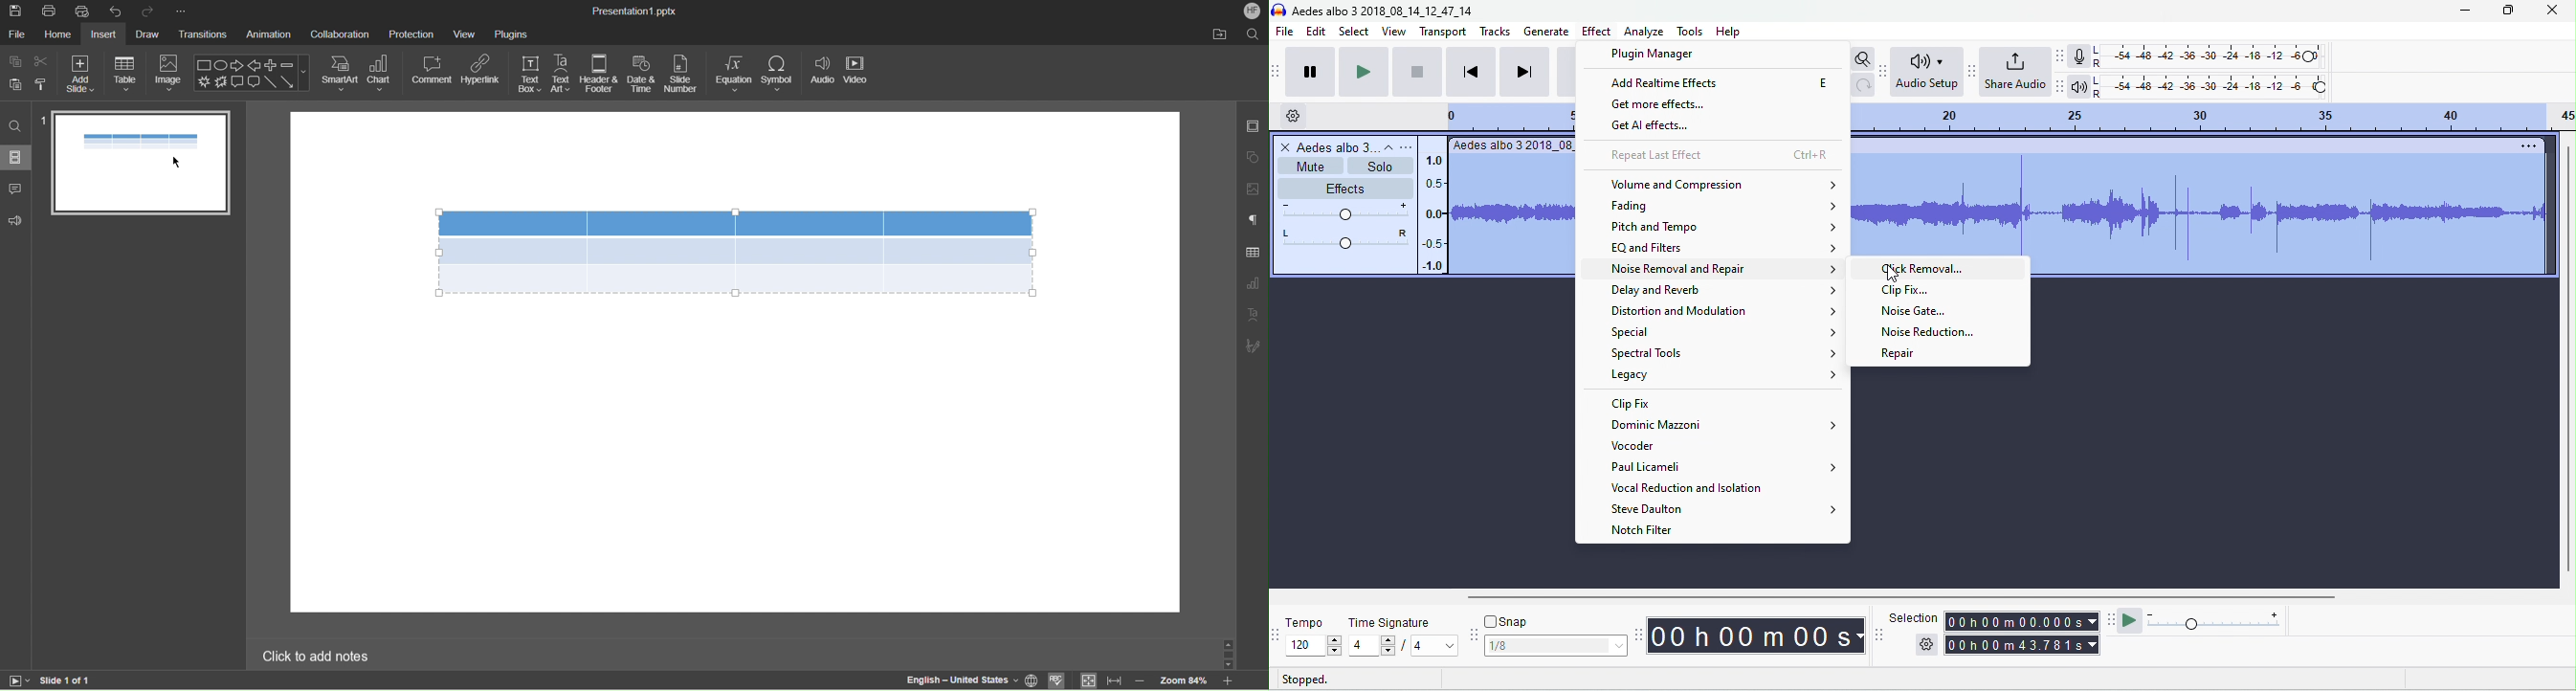  I want to click on mute, so click(1307, 167).